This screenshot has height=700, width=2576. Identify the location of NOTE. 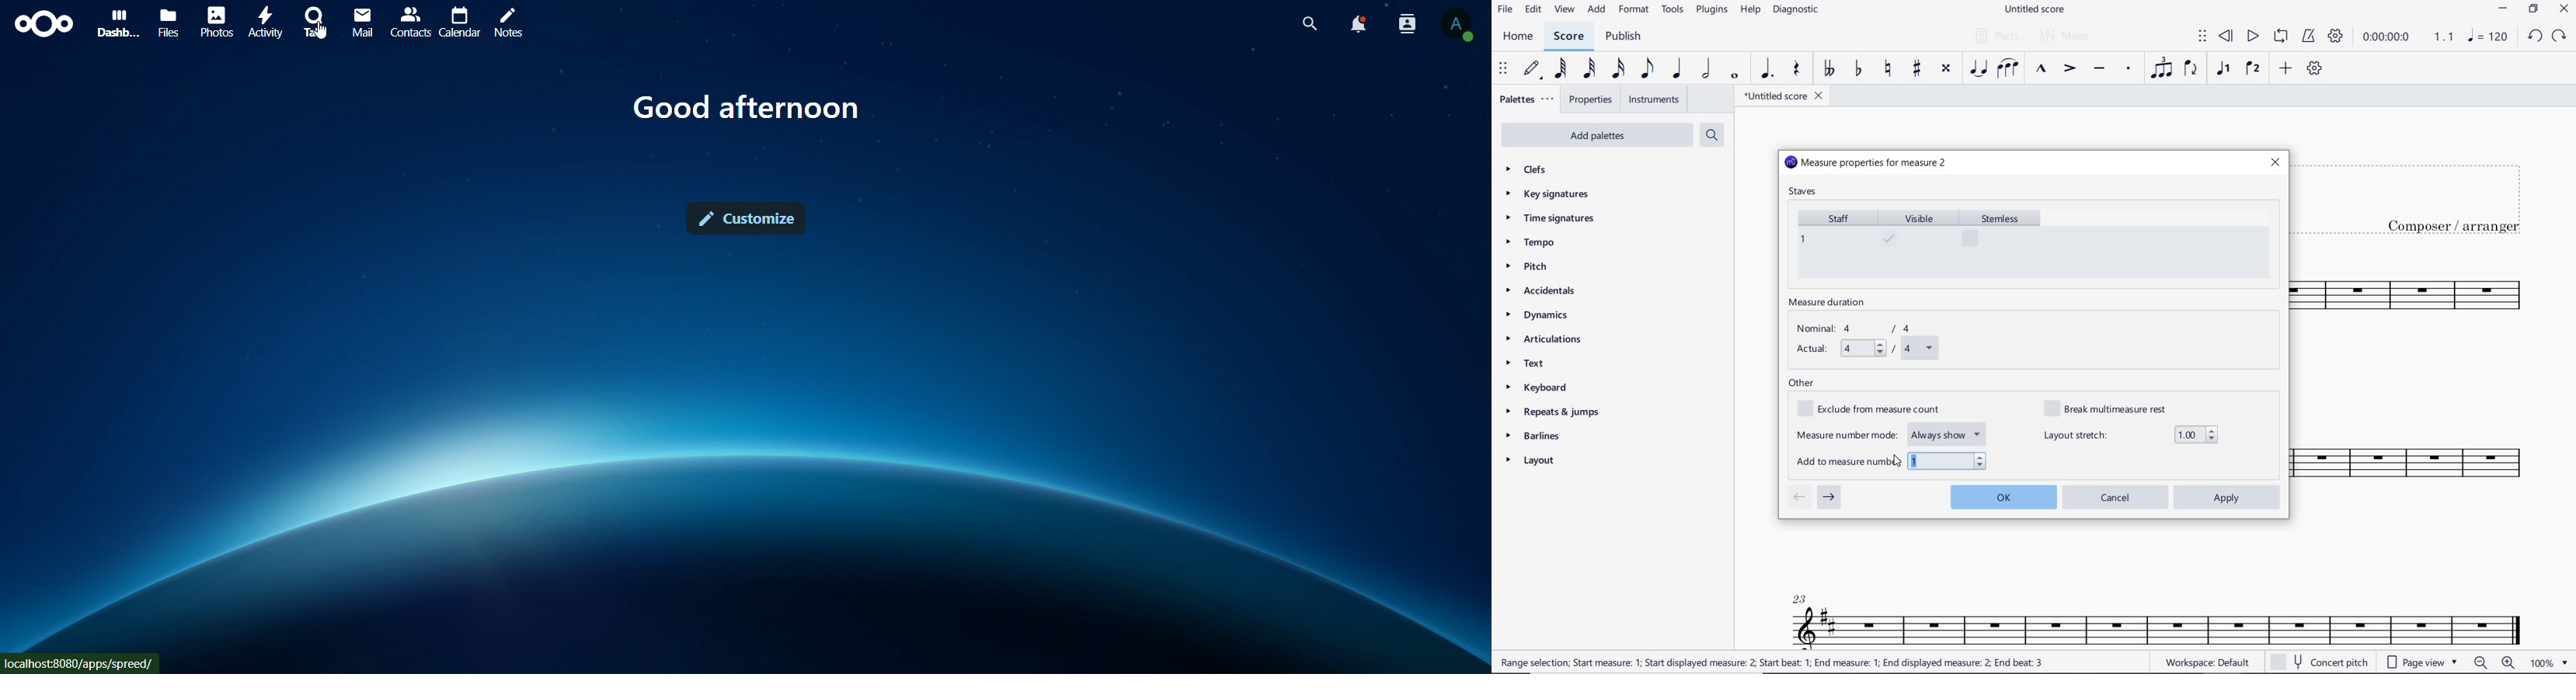
(2487, 37).